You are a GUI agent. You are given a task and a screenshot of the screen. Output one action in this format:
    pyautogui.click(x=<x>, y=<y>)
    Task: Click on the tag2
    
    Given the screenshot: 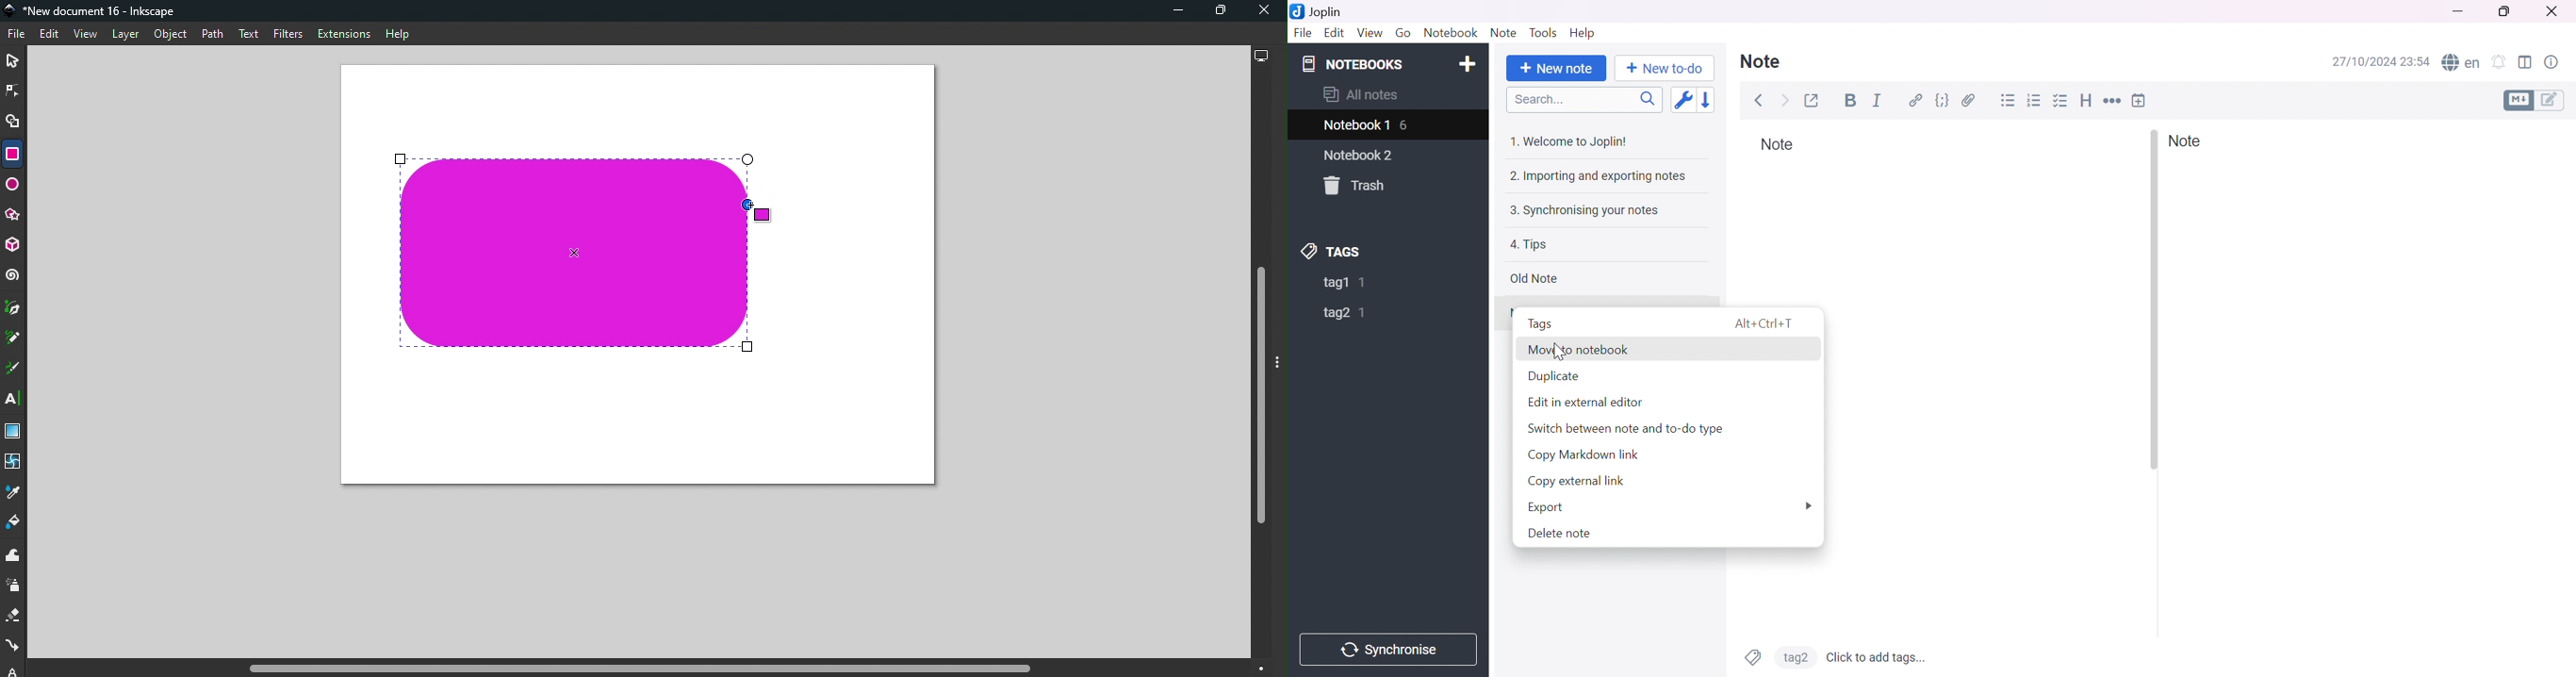 What is the action you would take?
    pyautogui.click(x=1337, y=313)
    